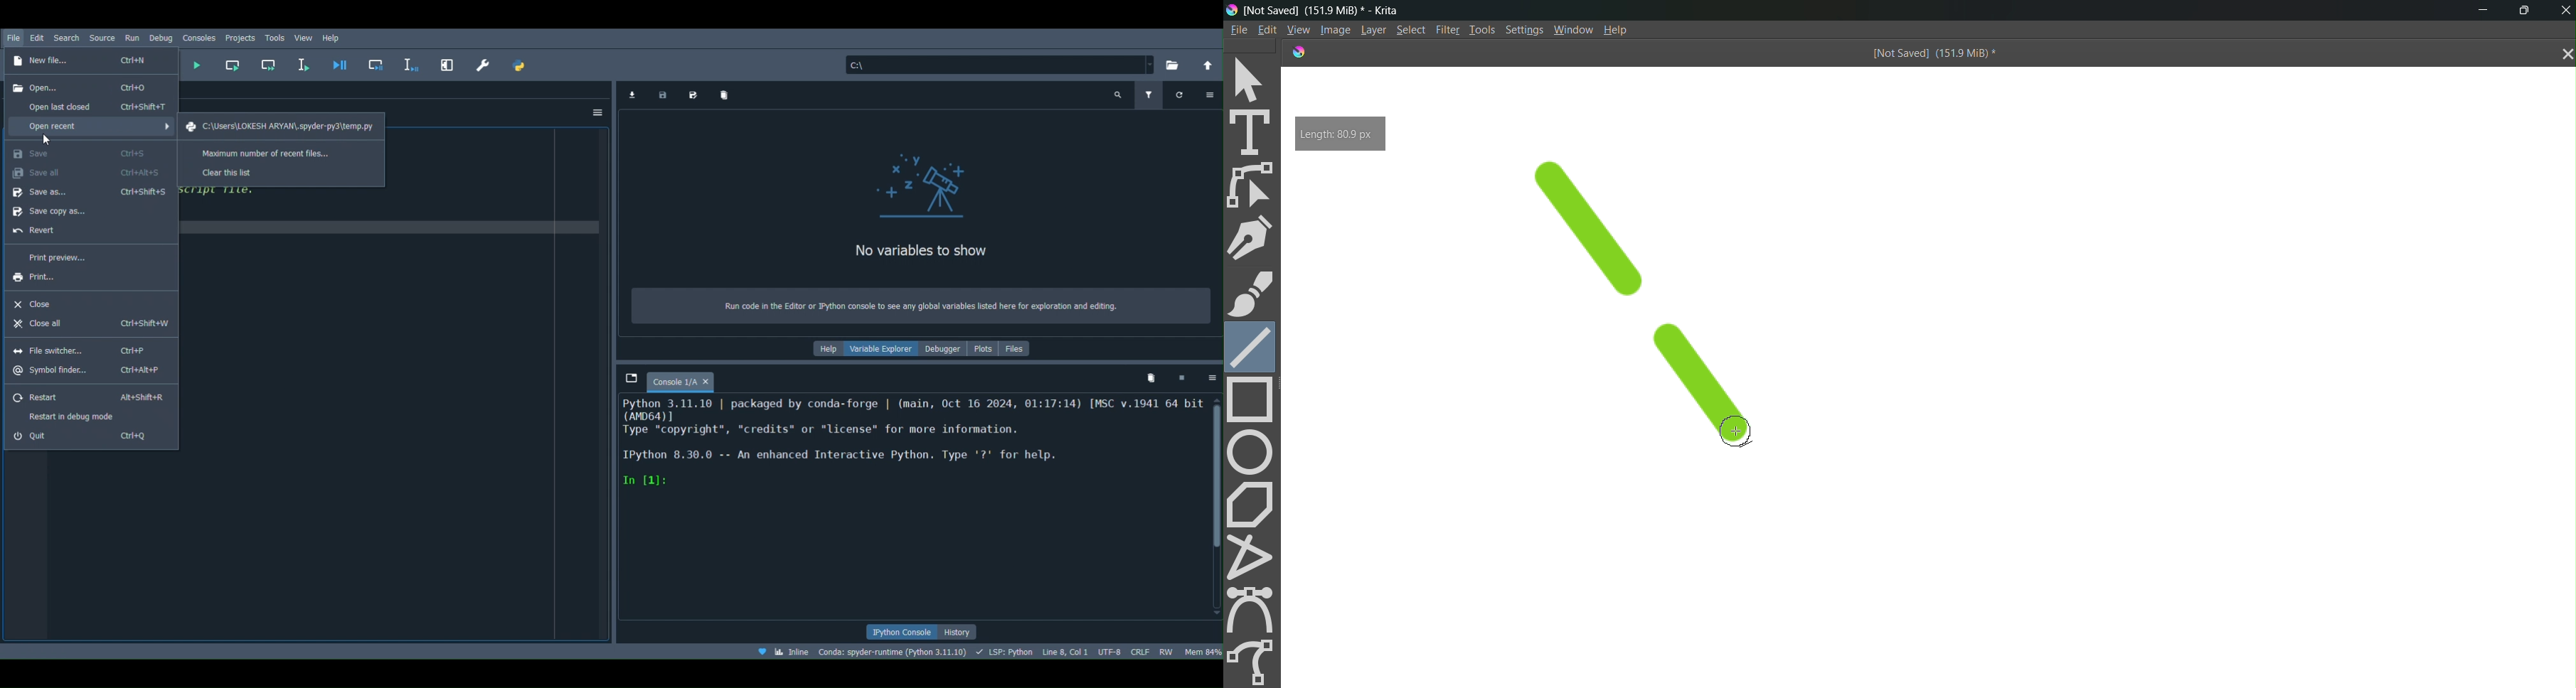 This screenshot has height=700, width=2576. What do you see at coordinates (671, 382) in the screenshot?
I see `Console 1/A` at bounding box center [671, 382].